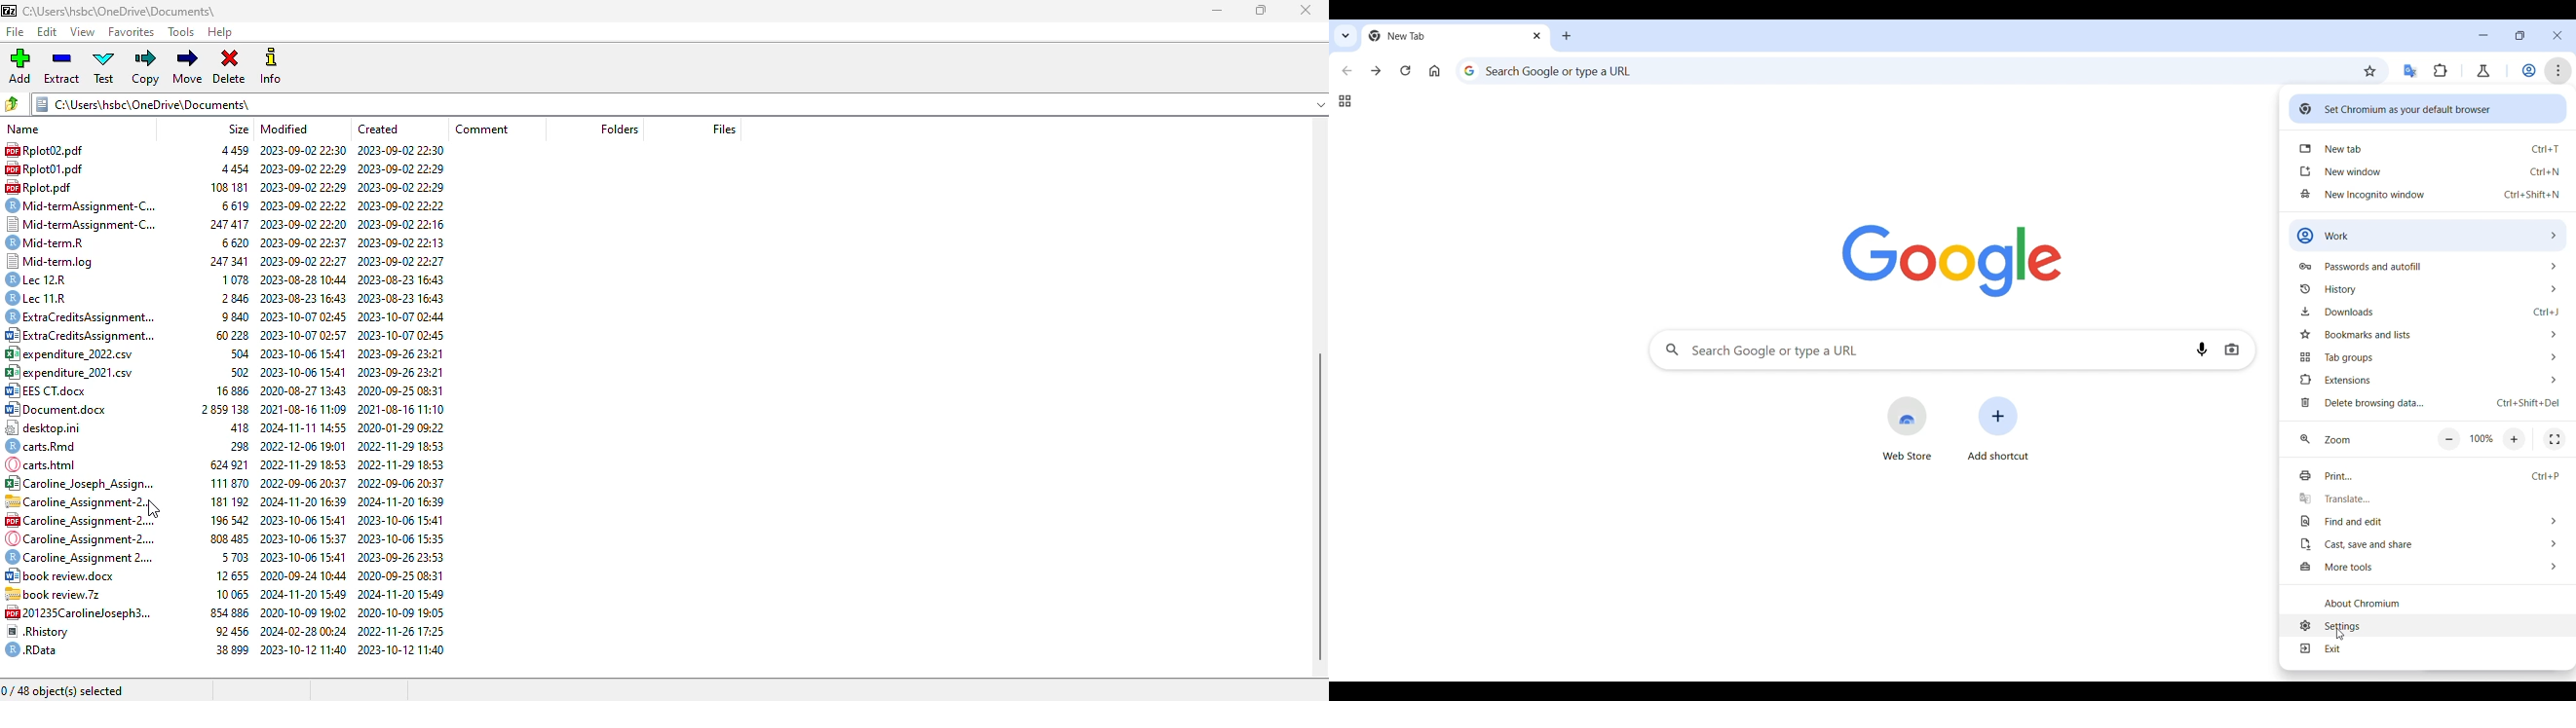 This screenshot has height=728, width=2576. Describe the element at coordinates (154, 509) in the screenshot. I see `cursor` at that location.